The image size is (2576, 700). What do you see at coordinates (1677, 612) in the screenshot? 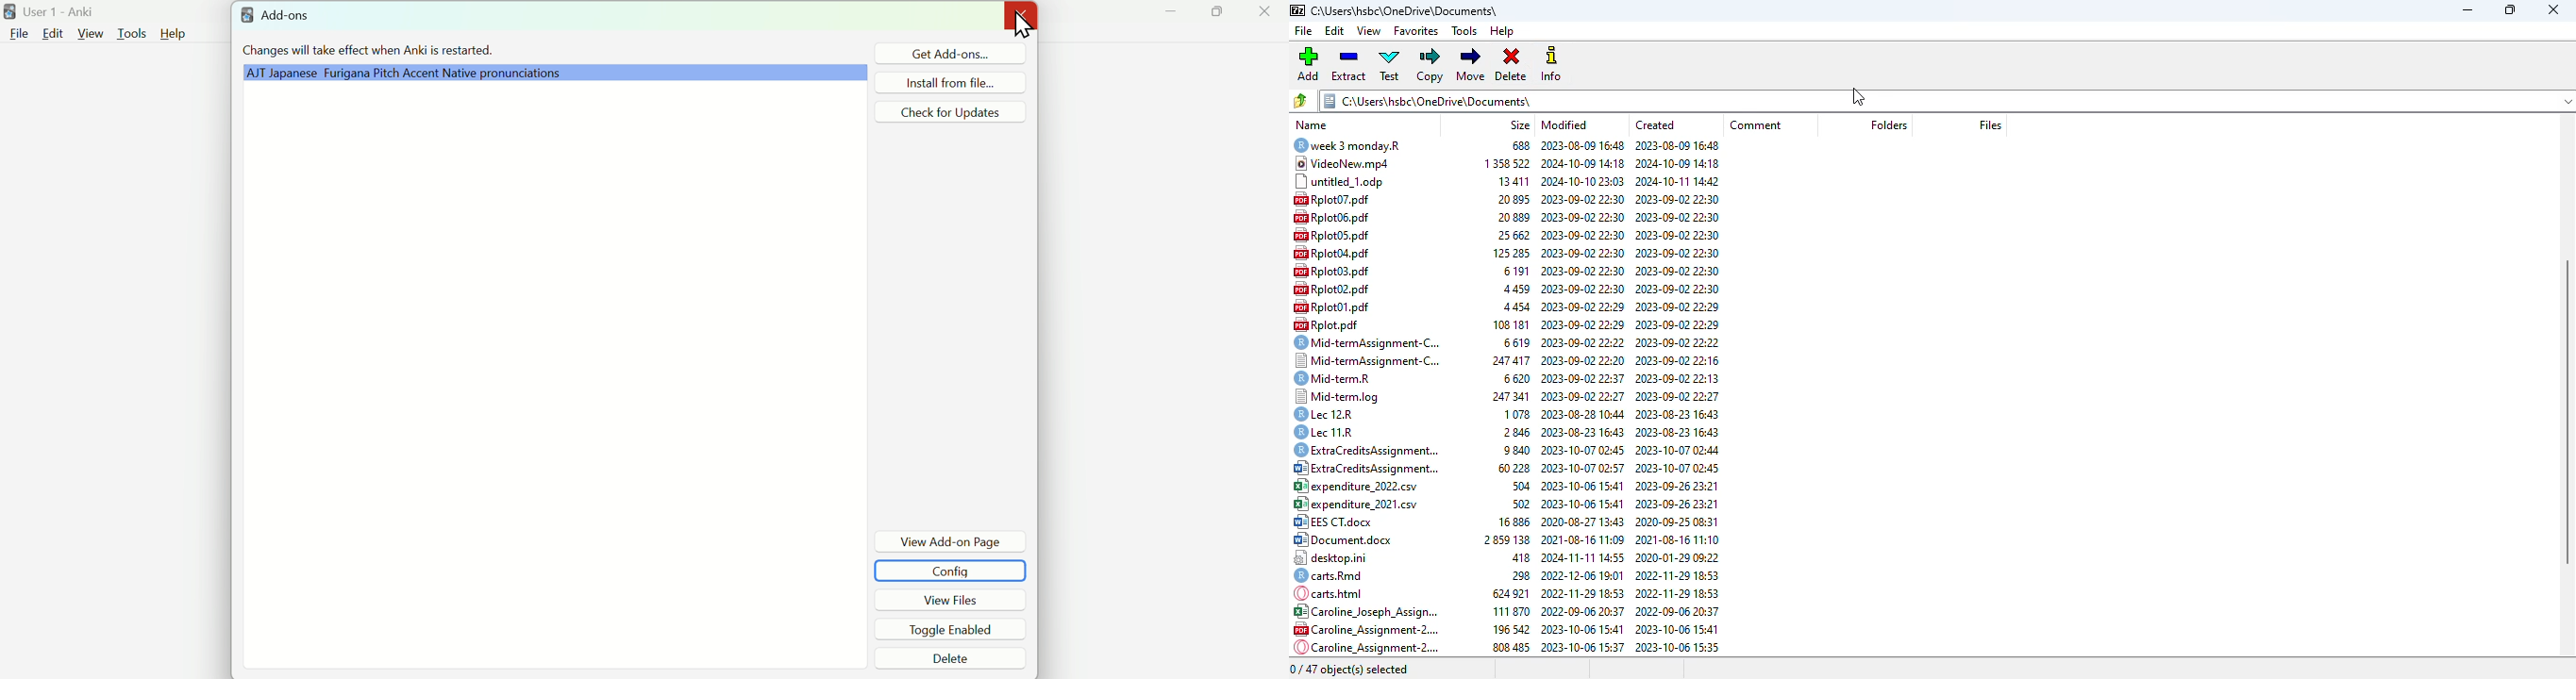
I see `2022-09-06 20:37` at bounding box center [1677, 612].